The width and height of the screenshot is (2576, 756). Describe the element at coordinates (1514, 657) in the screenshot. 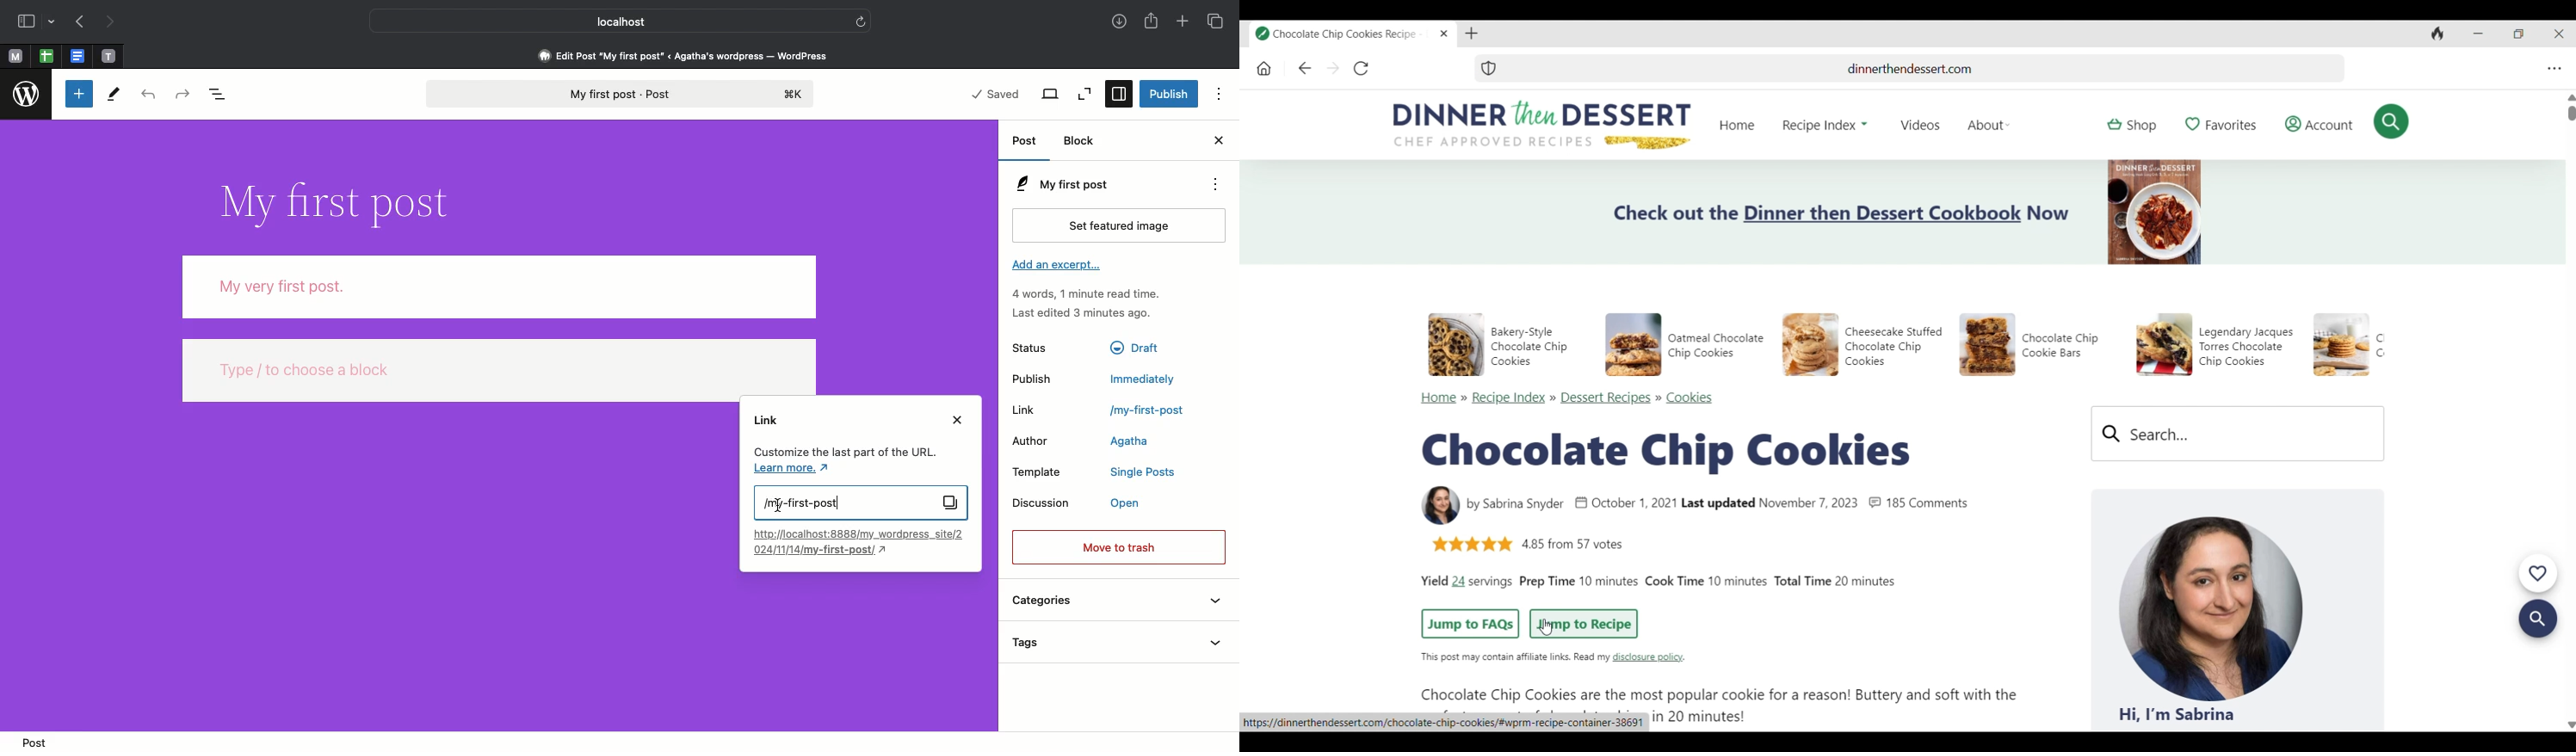

I see `This post may contain affiliate links. Read my` at that location.